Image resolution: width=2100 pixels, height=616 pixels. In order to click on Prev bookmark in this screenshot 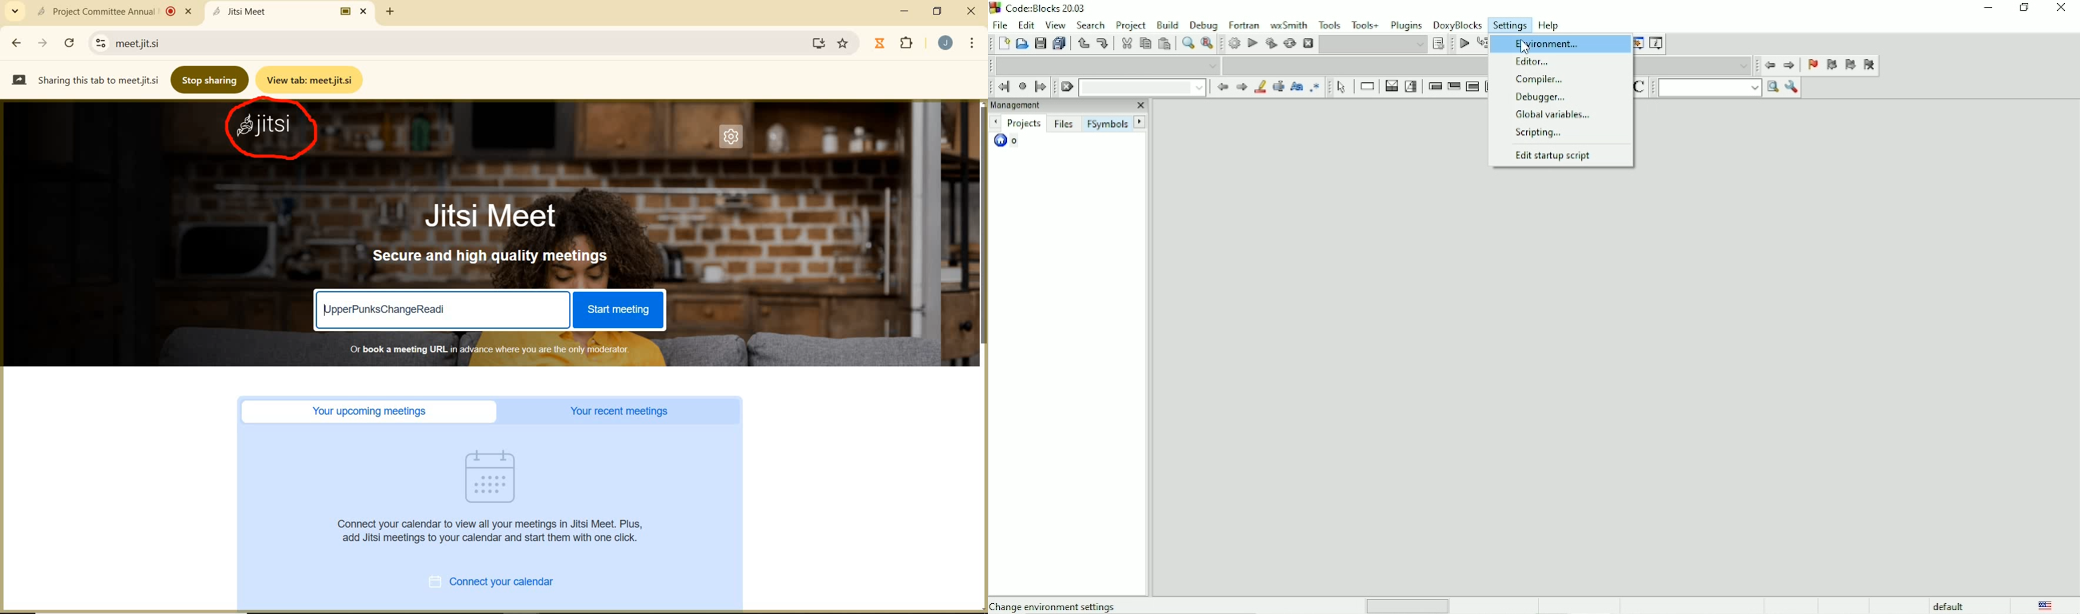, I will do `click(1832, 66)`.